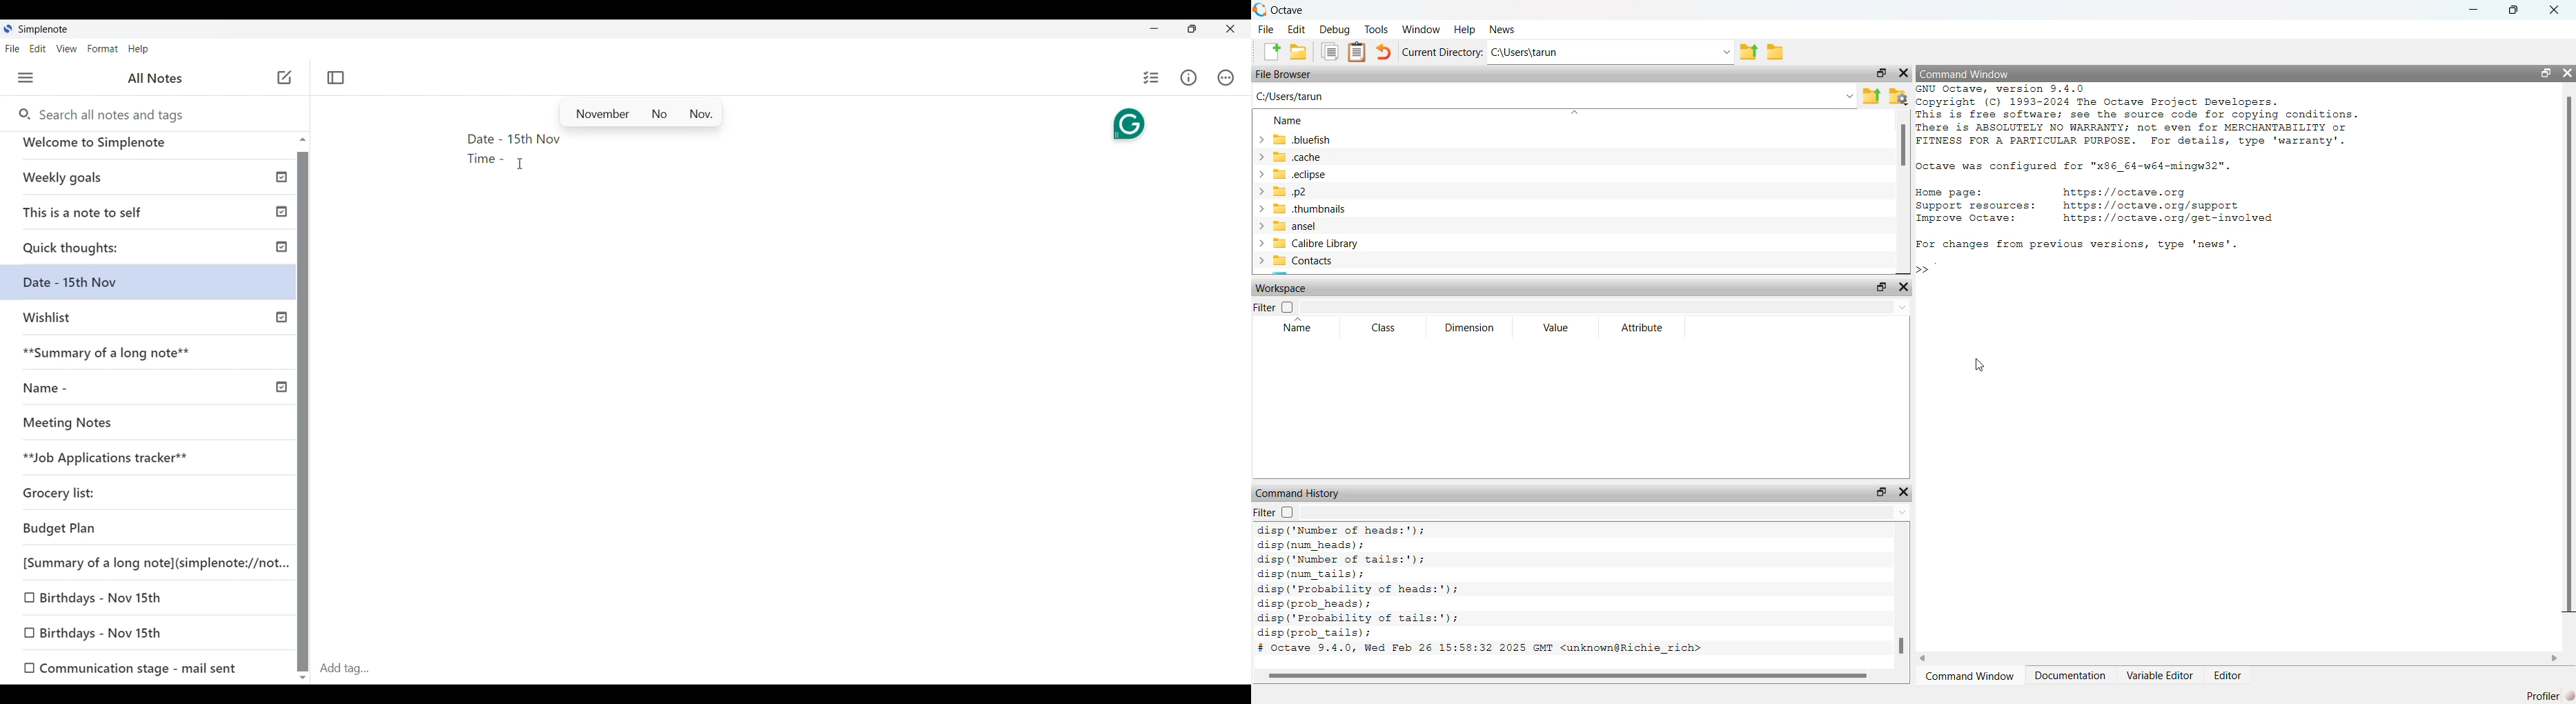  I want to click on GNU Octave, version 9.4.0

Copyright (C) 1993-2024 The Octave Project Developers.

This is free software; see the source code for copying conditions.
There is ABSOLUTELY NO WARRANTY; not even for MERCHANTABILITY or
FITNESS FOR A PARTICULAR PURPOSE. For details, type 'warranty'.
octave was configured for "x86_64-w64-mingw32".

Home page: https://octave.org

Support resources:  https://octave.org/support

Improve Octave: https://octave.org/get-involved

For changes from previous versions, type 'news'.

>, so click(2139, 184).